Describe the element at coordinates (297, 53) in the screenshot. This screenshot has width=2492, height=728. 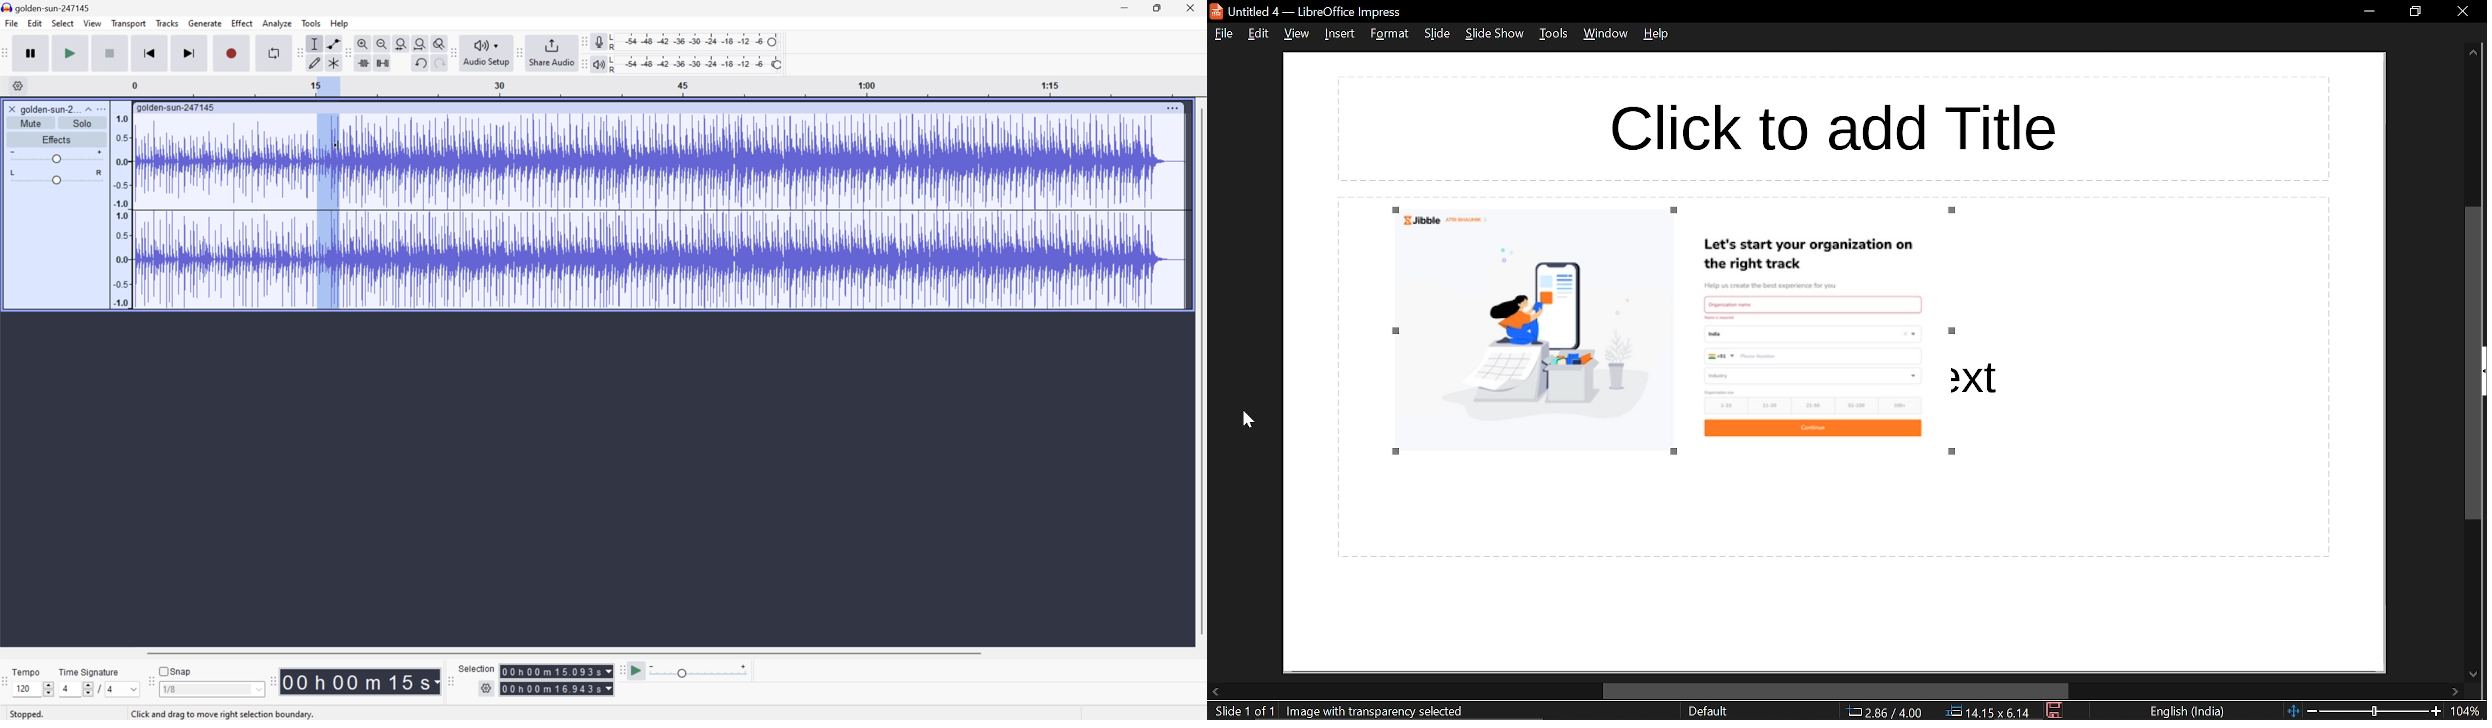
I see `Audacity Edit toolbar` at that location.